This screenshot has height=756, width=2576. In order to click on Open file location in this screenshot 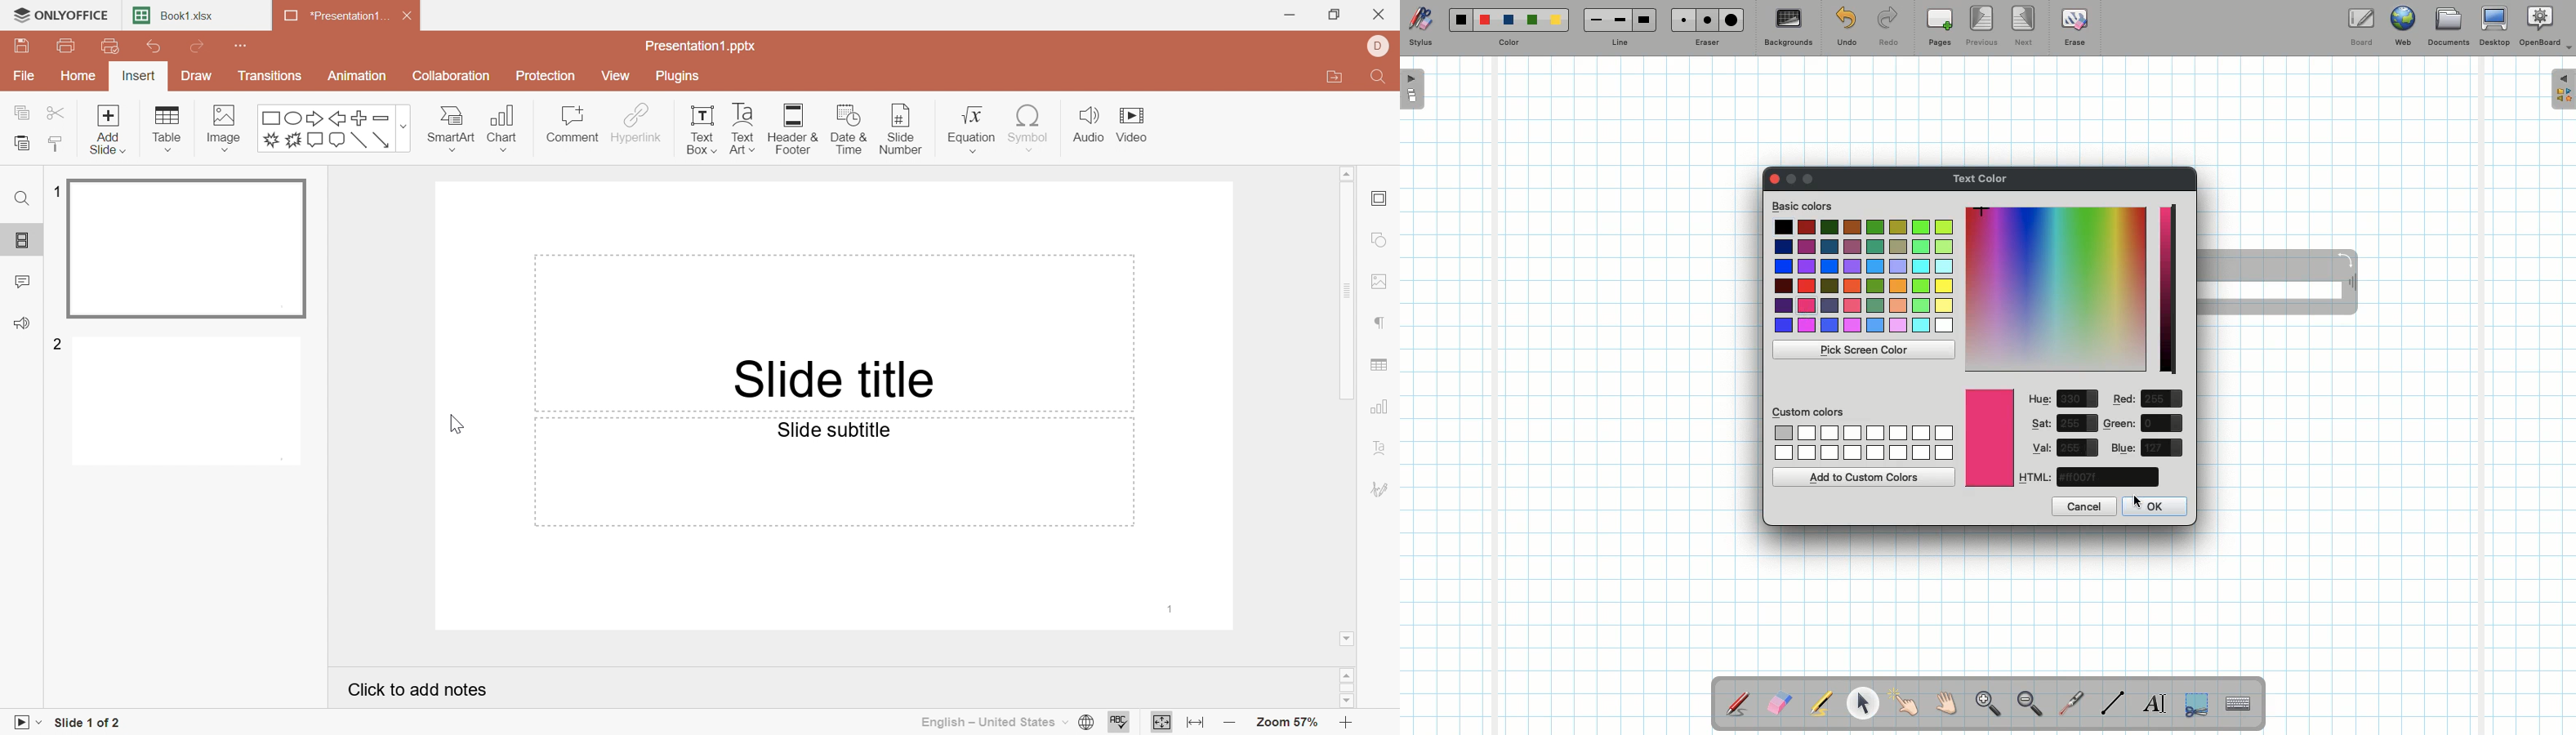, I will do `click(1334, 79)`.